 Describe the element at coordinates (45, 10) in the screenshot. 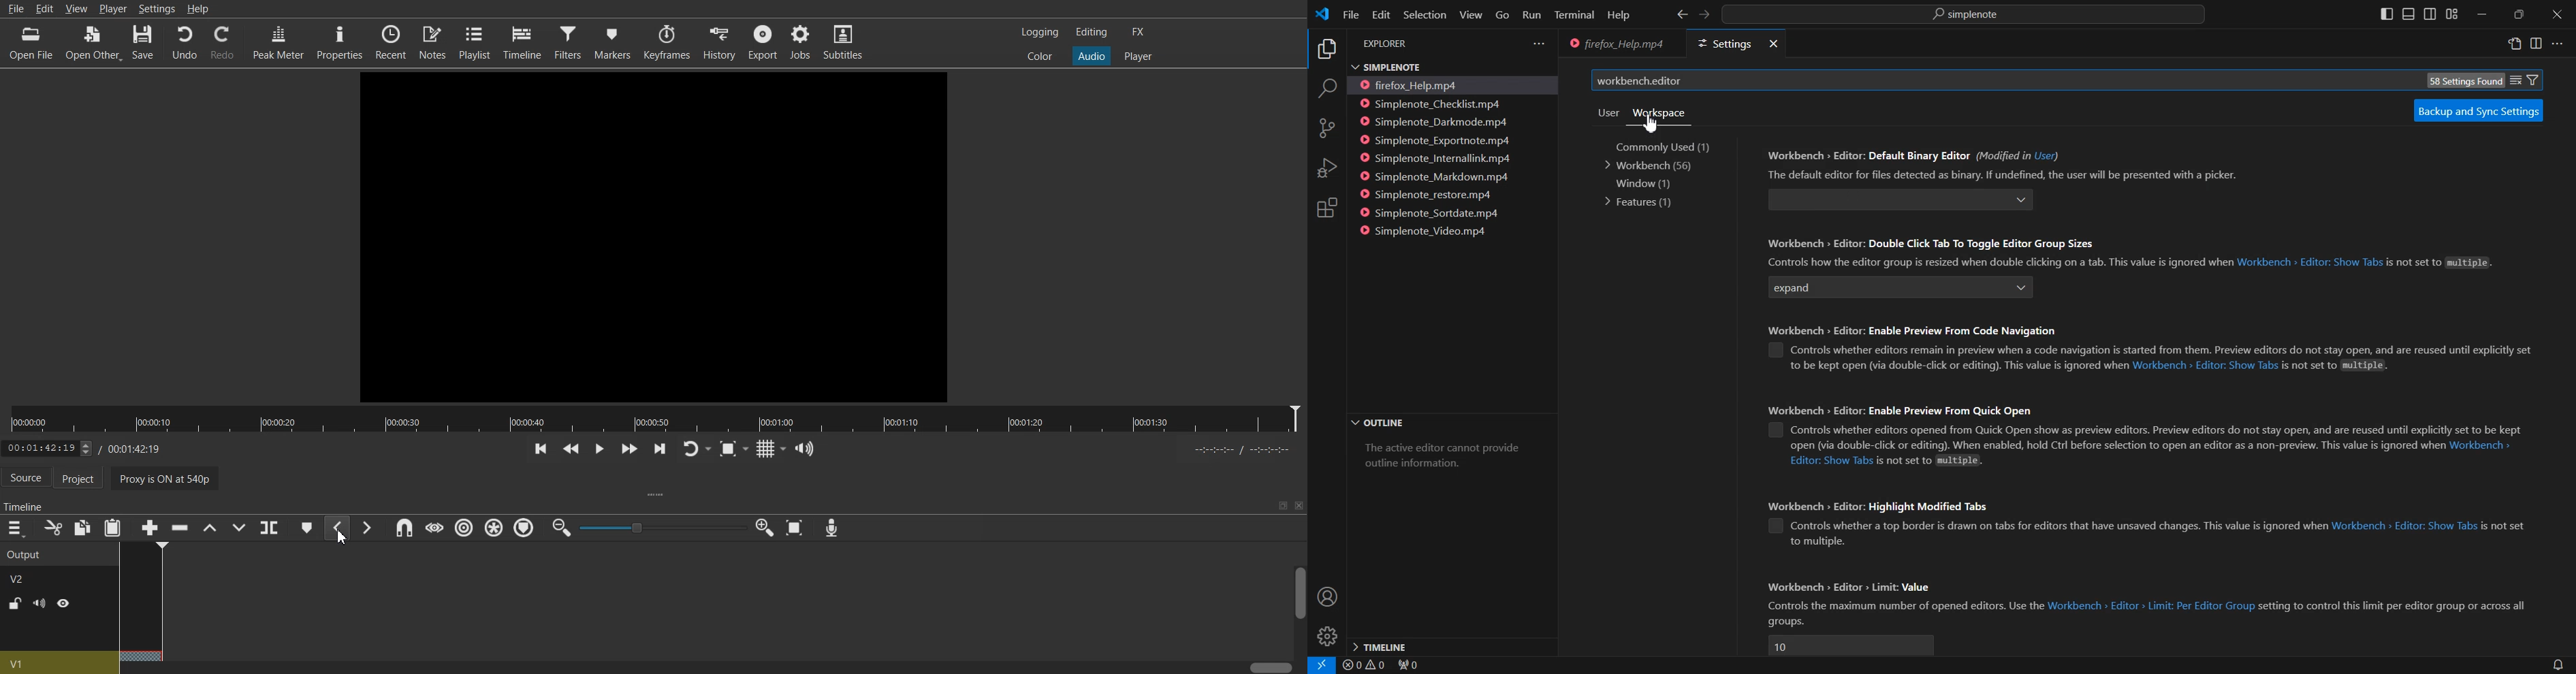

I see `Edit` at that location.